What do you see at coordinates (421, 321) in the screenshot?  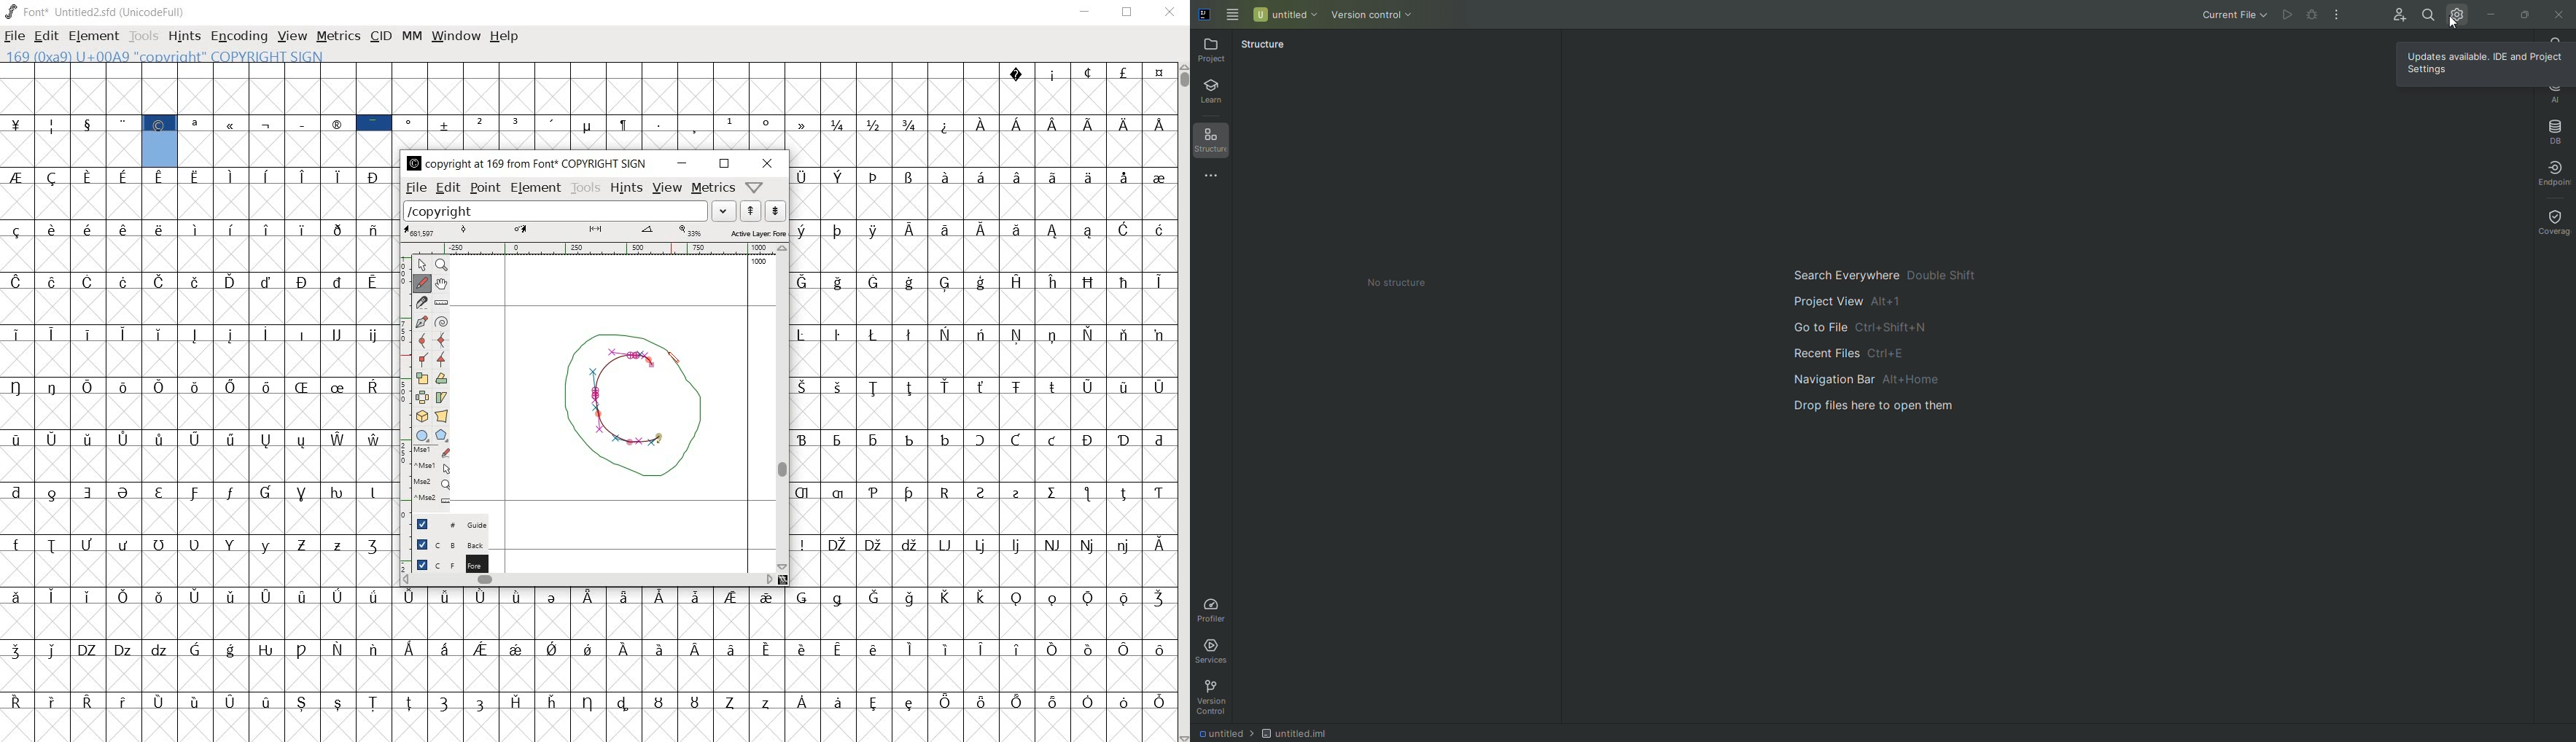 I see `add a point, then drag out its control points` at bounding box center [421, 321].